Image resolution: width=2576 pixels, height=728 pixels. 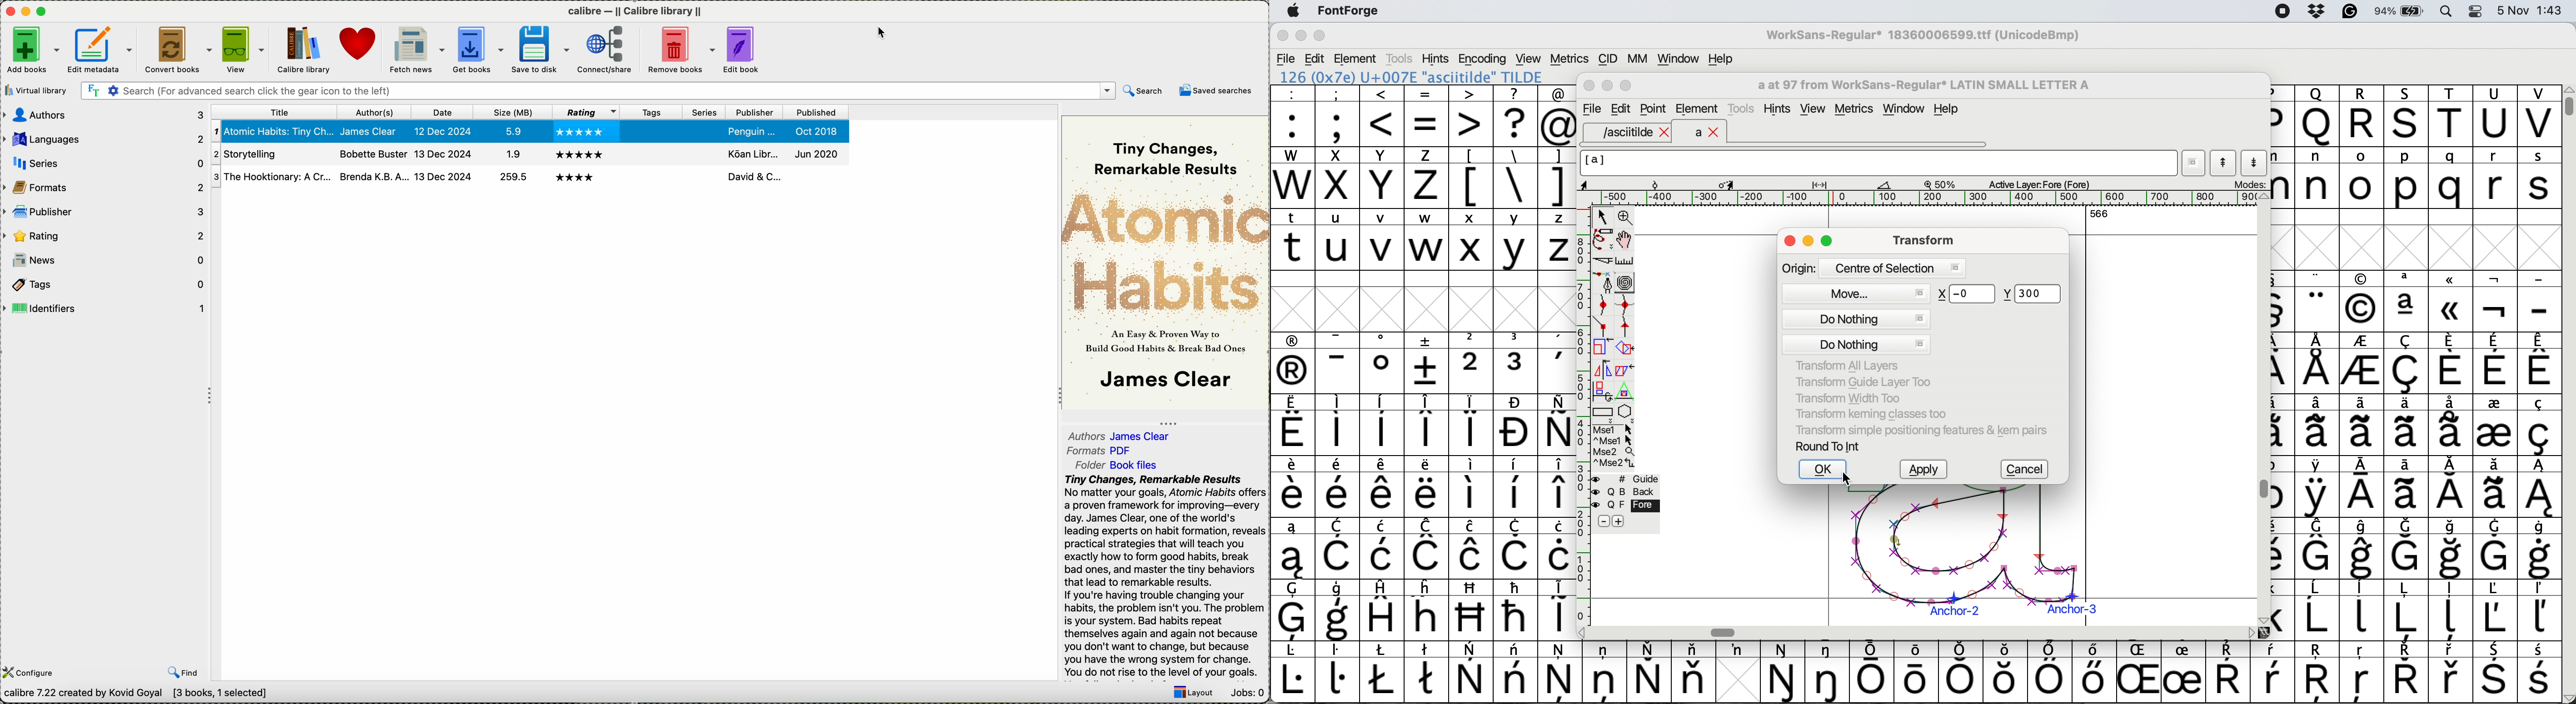 What do you see at coordinates (1557, 239) in the screenshot?
I see `z` at bounding box center [1557, 239].